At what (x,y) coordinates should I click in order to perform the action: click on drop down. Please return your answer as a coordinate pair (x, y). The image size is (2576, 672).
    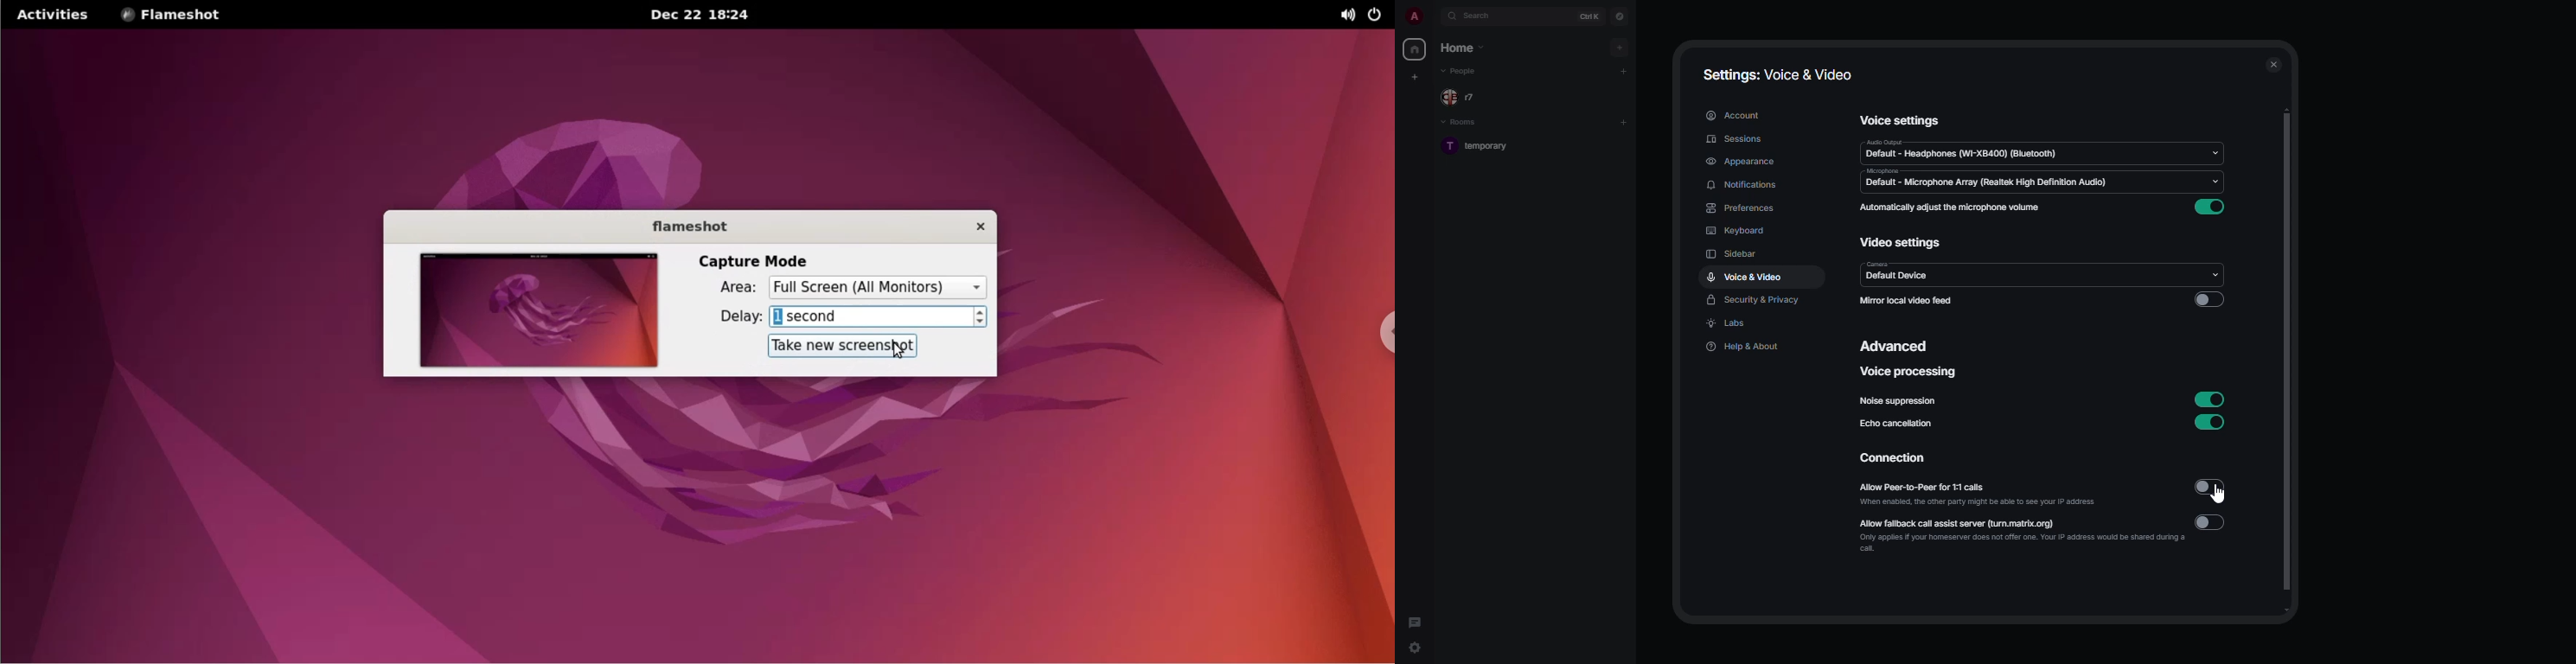
    Looking at the image, I should click on (2215, 271).